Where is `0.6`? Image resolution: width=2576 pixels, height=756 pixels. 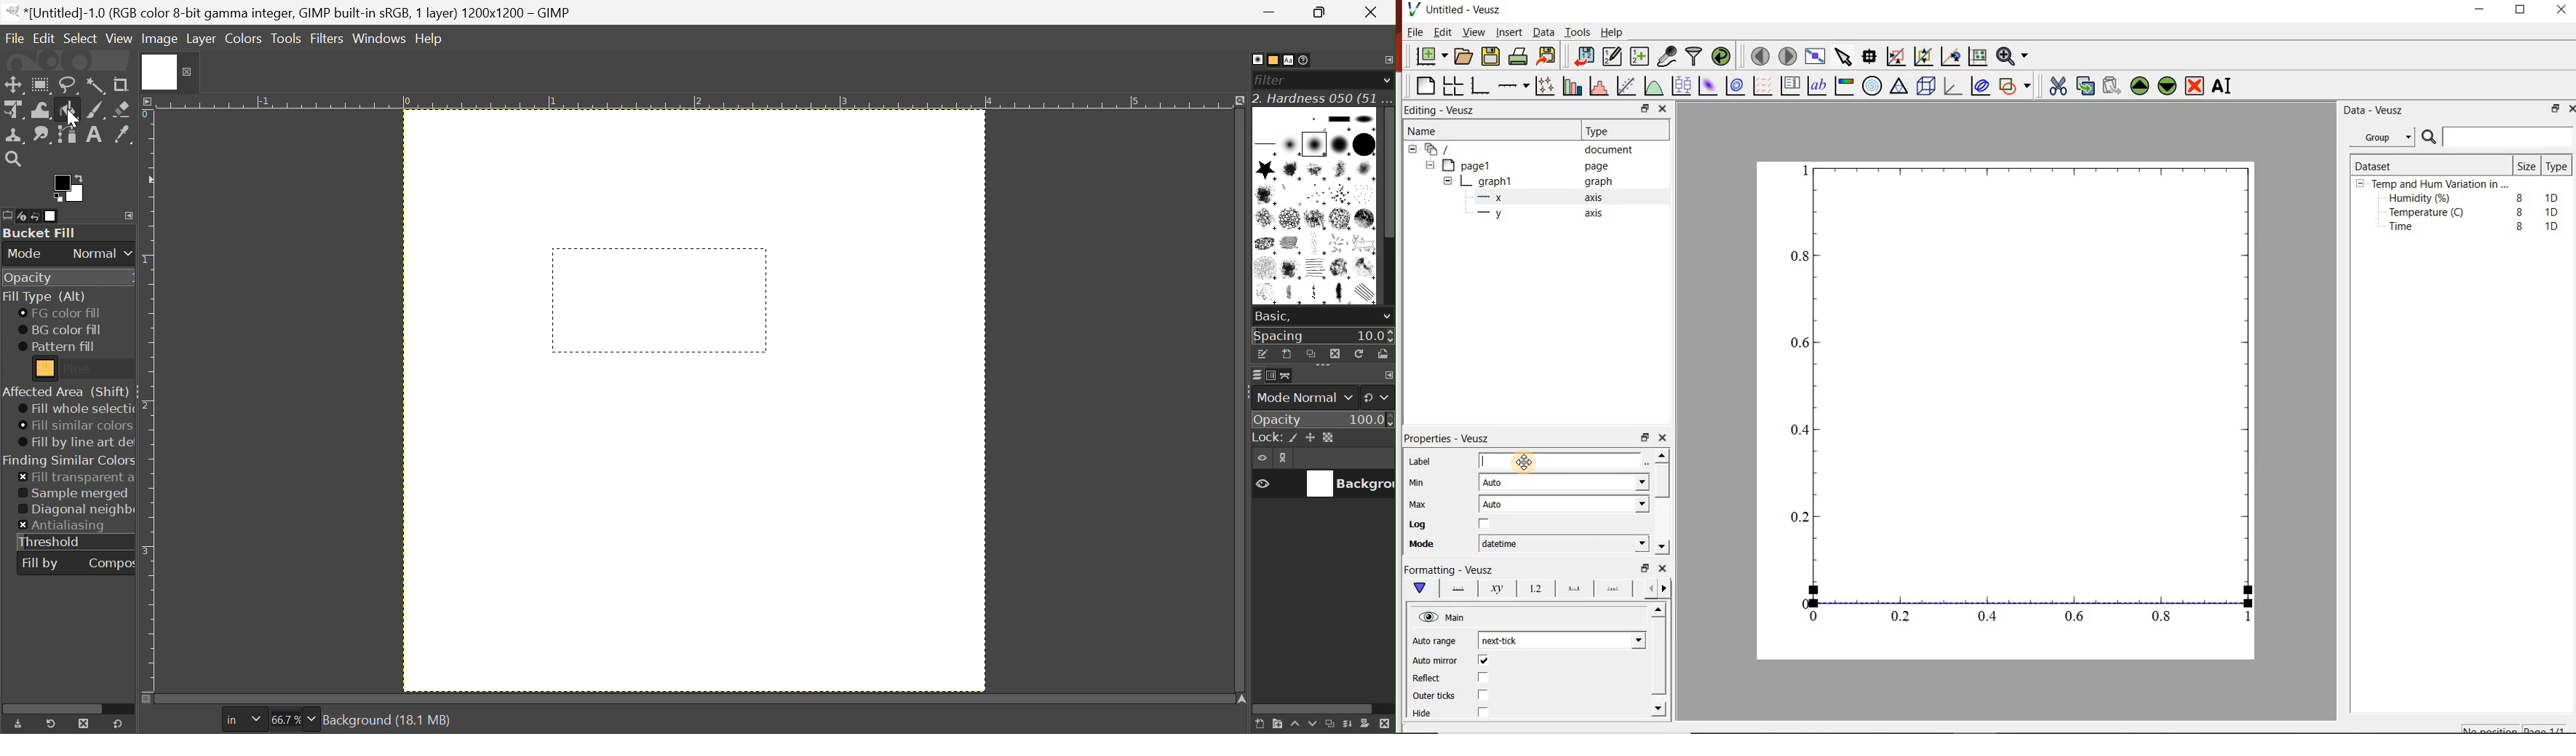 0.6 is located at coordinates (2075, 616).